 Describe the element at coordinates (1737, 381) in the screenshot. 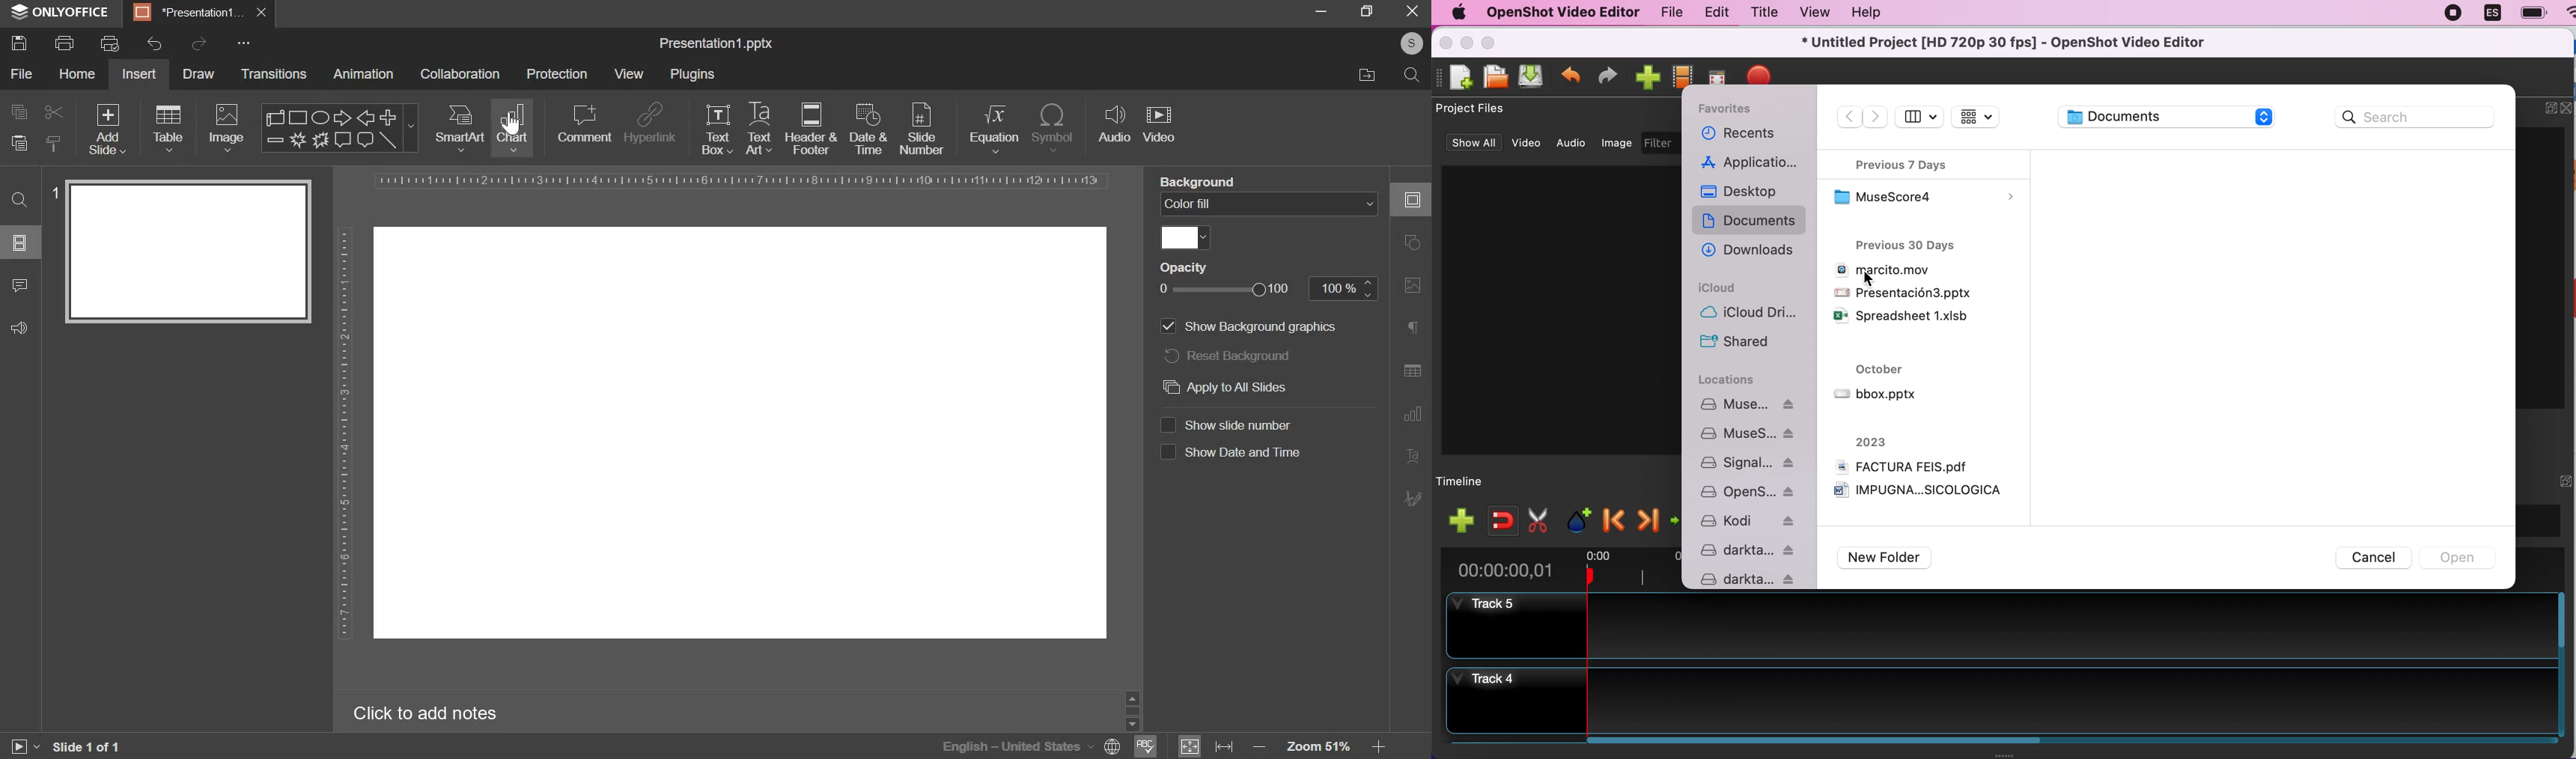

I see `locations` at that location.